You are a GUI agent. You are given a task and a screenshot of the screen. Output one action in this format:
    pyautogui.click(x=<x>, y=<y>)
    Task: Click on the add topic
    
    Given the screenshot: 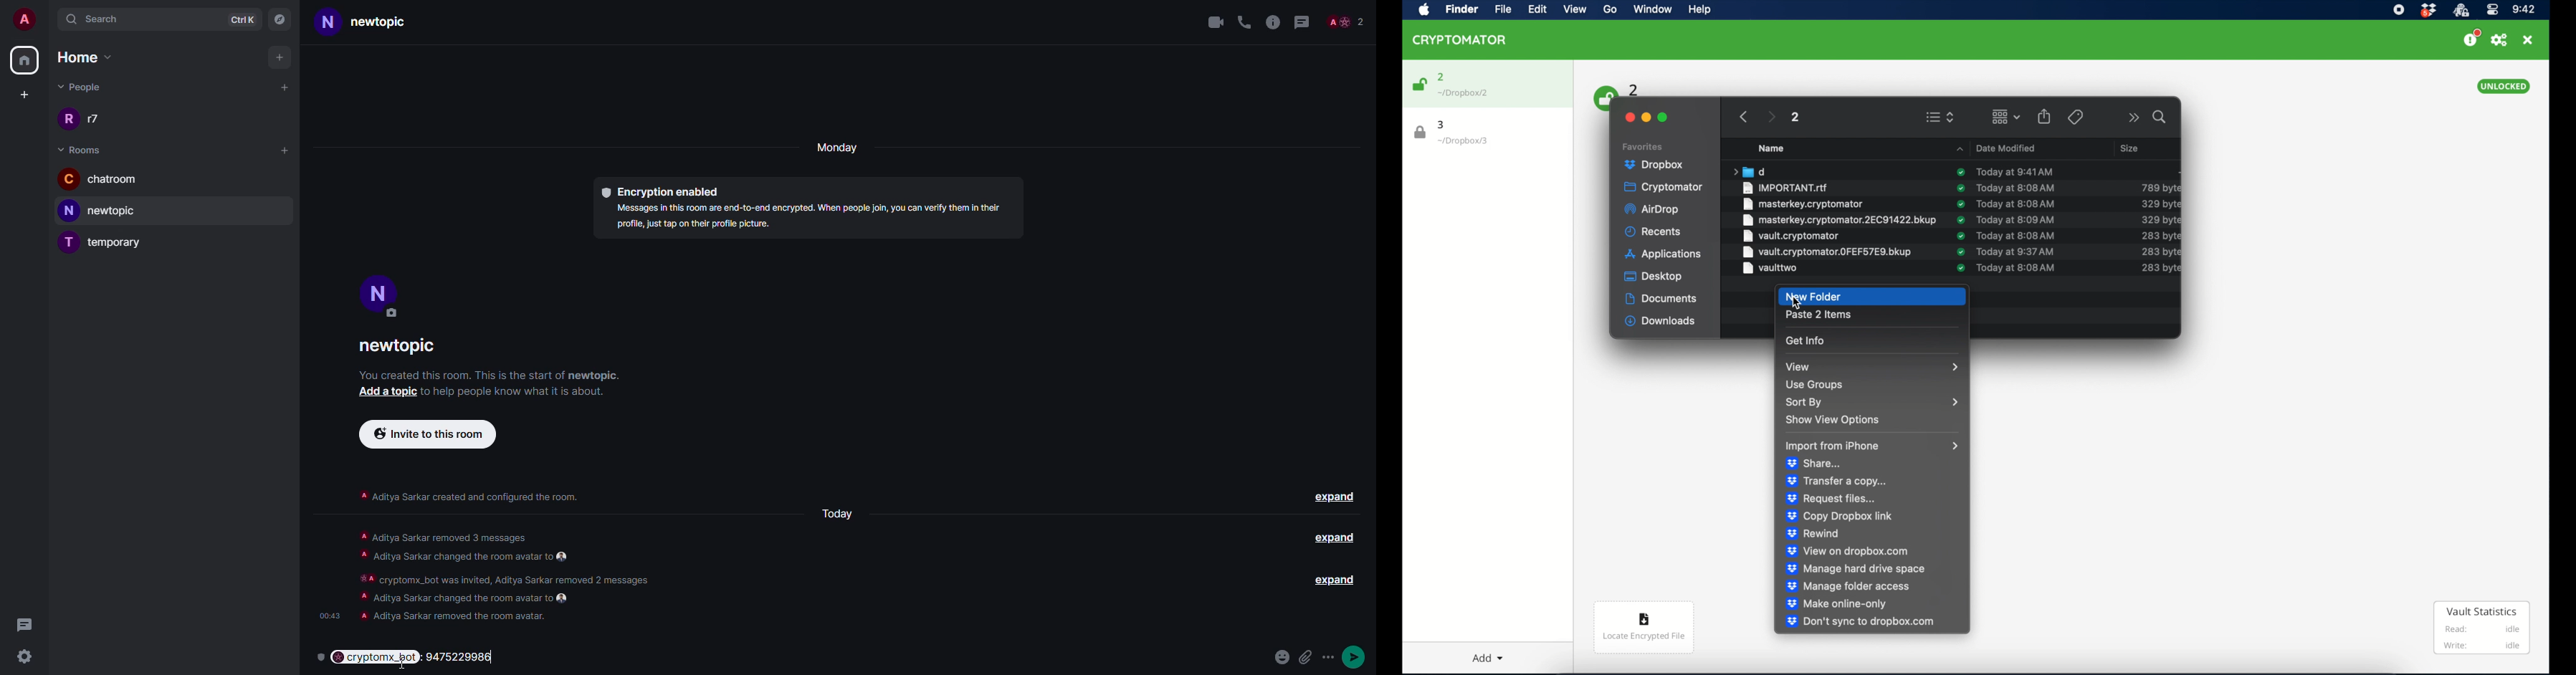 What is the action you would take?
    pyautogui.click(x=383, y=393)
    